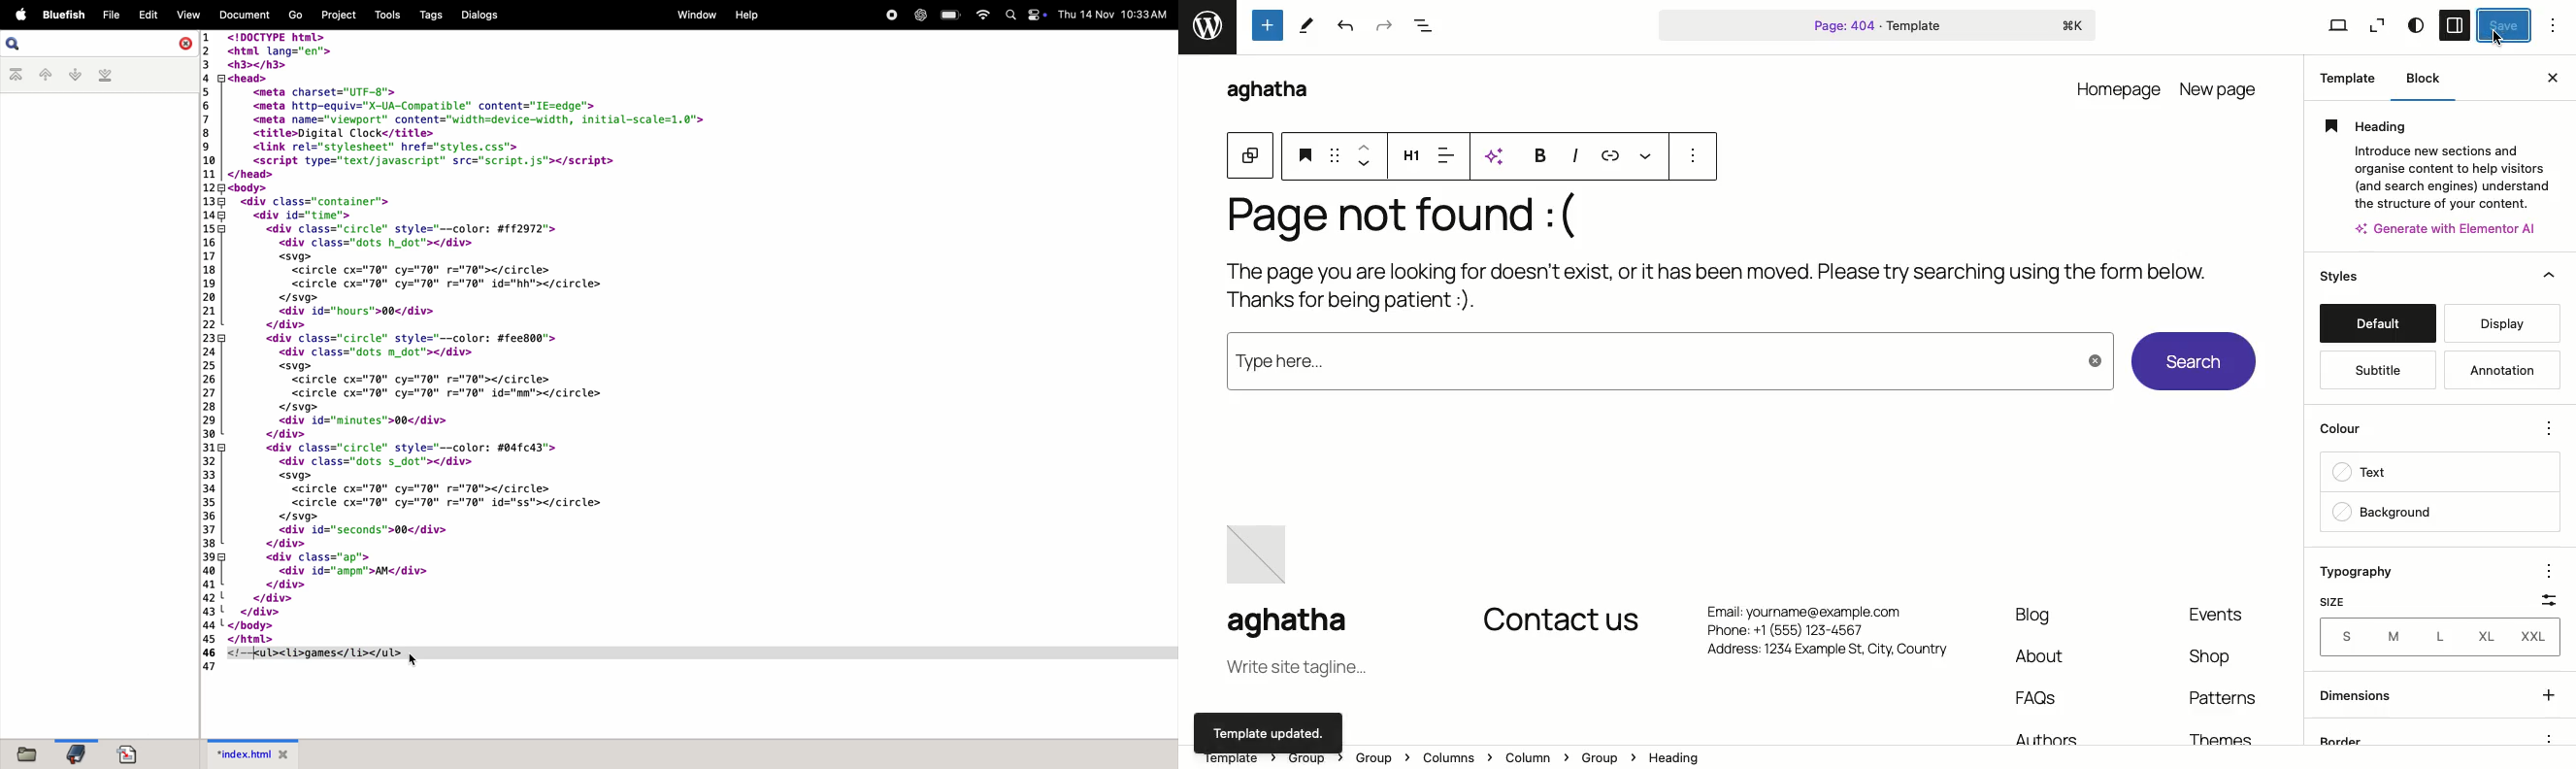 The height and width of the screenshot is (784, 2576). Describe the element at coordinates (1411, 157) in the screenshot. I see `Heading` at that location.